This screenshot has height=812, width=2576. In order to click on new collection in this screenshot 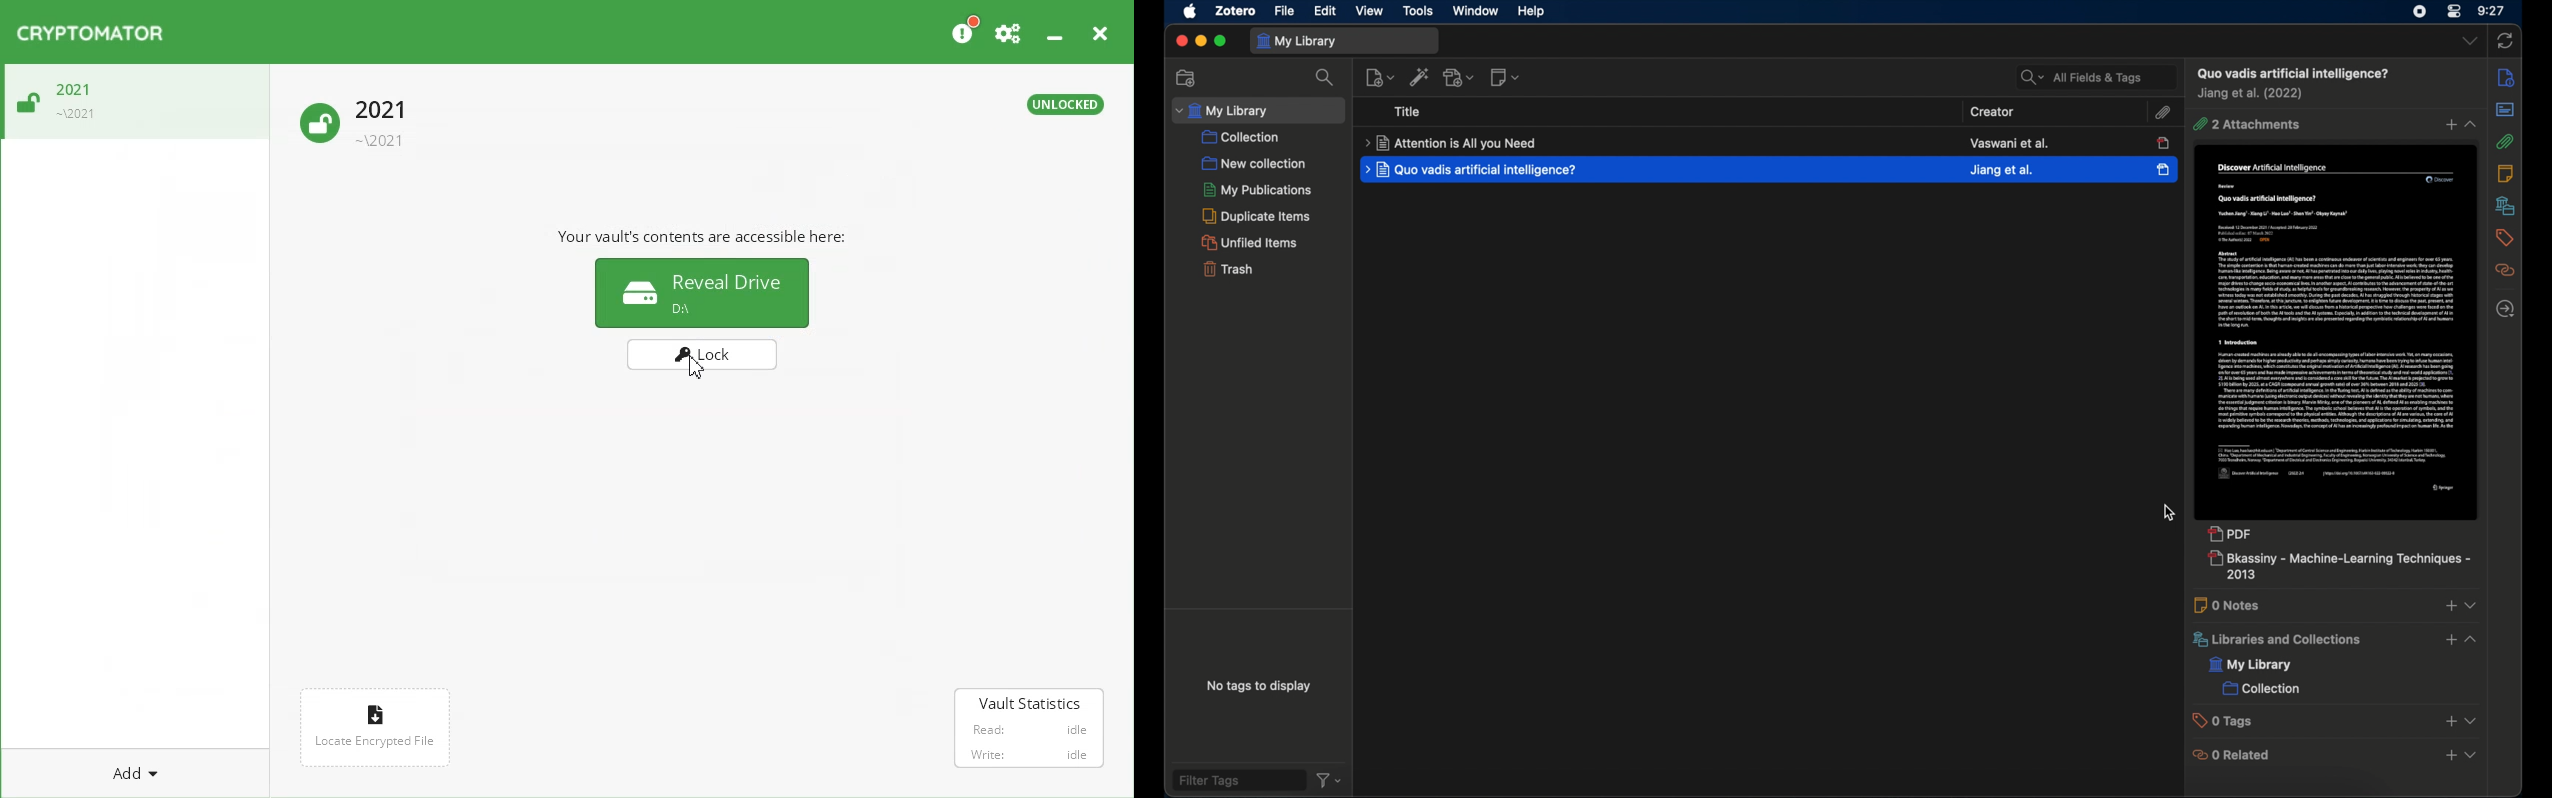, I will do `click(1185, 77)`.